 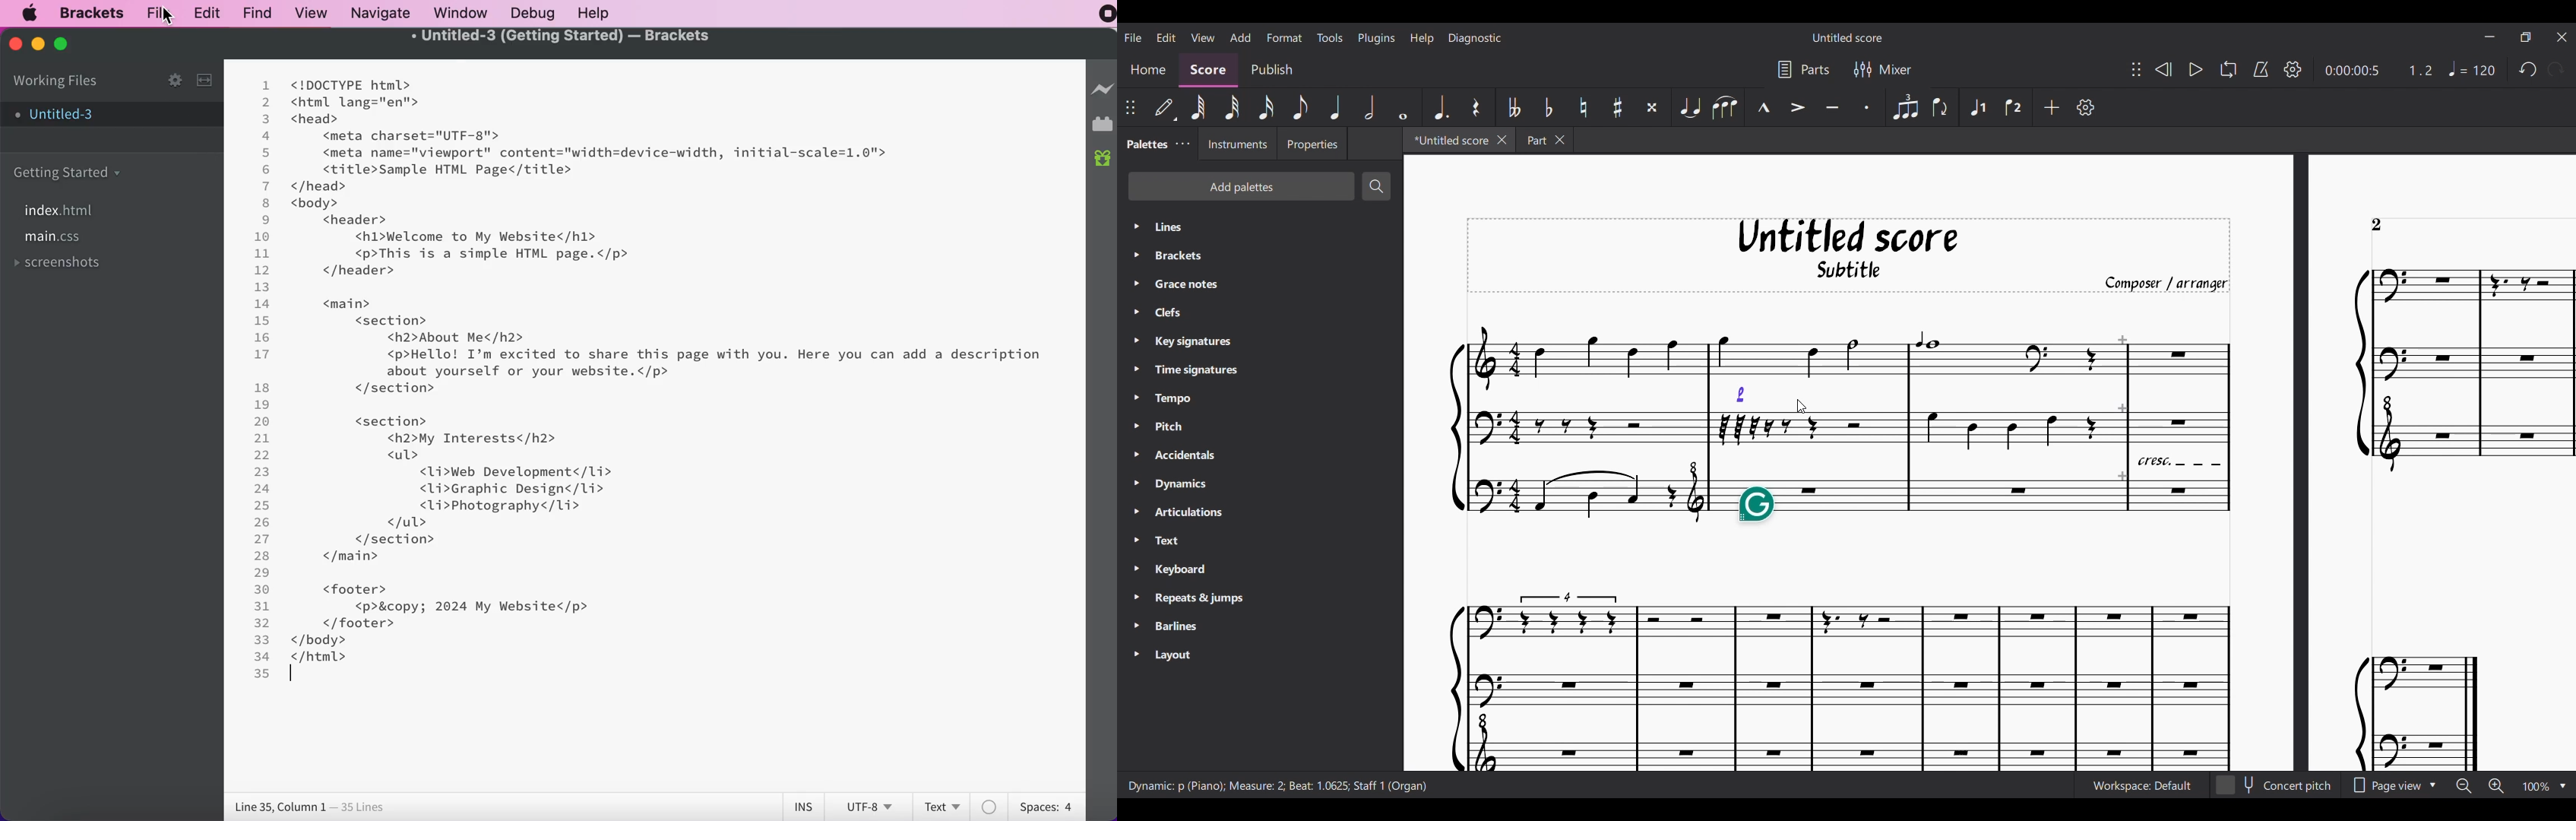 I want to click on 30, so click(x=262, y=590).